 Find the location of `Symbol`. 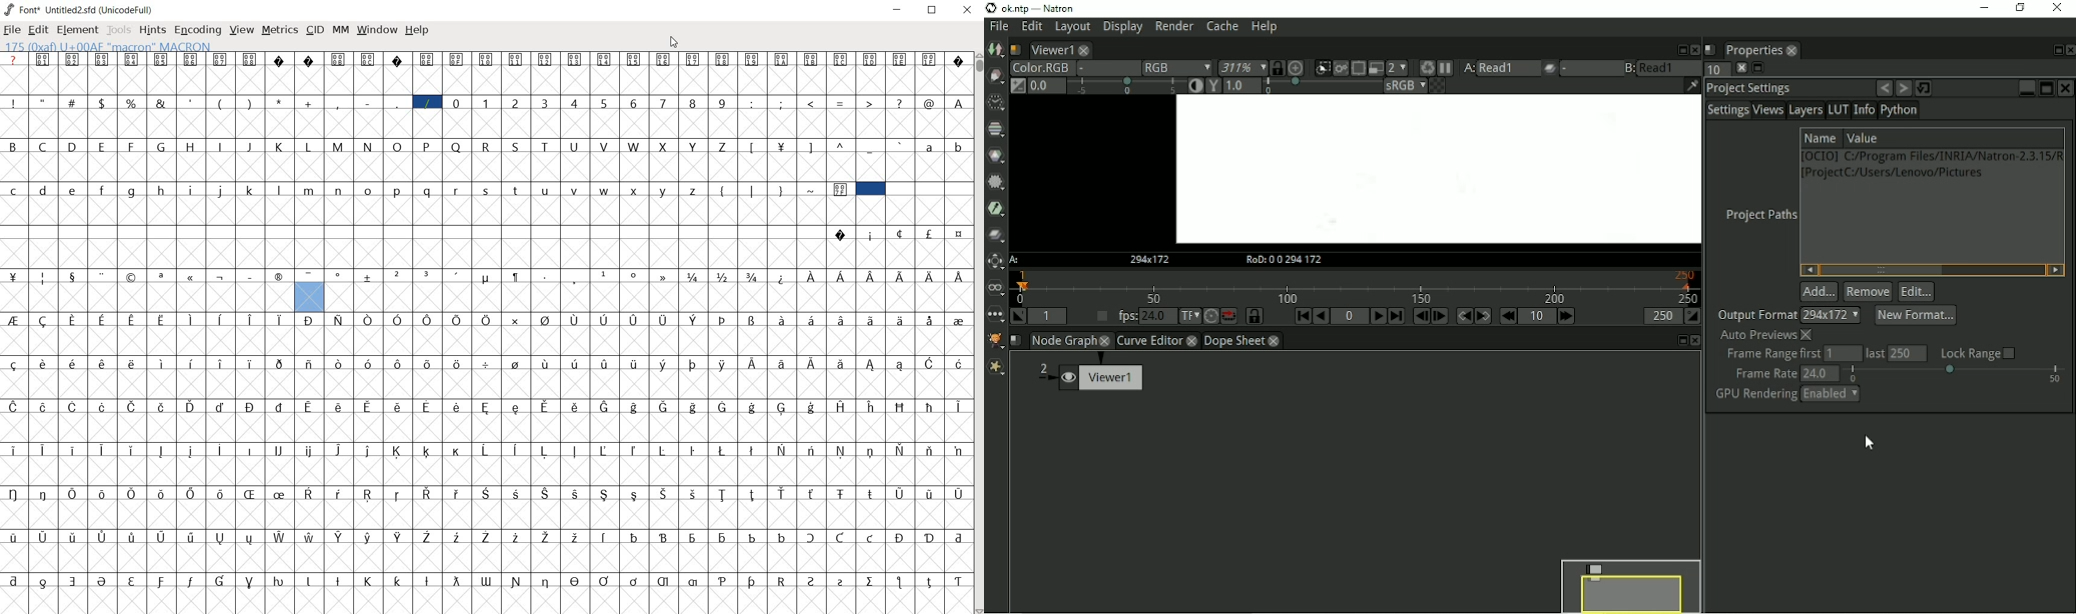

Symbol is located at coordinates (428, 275).